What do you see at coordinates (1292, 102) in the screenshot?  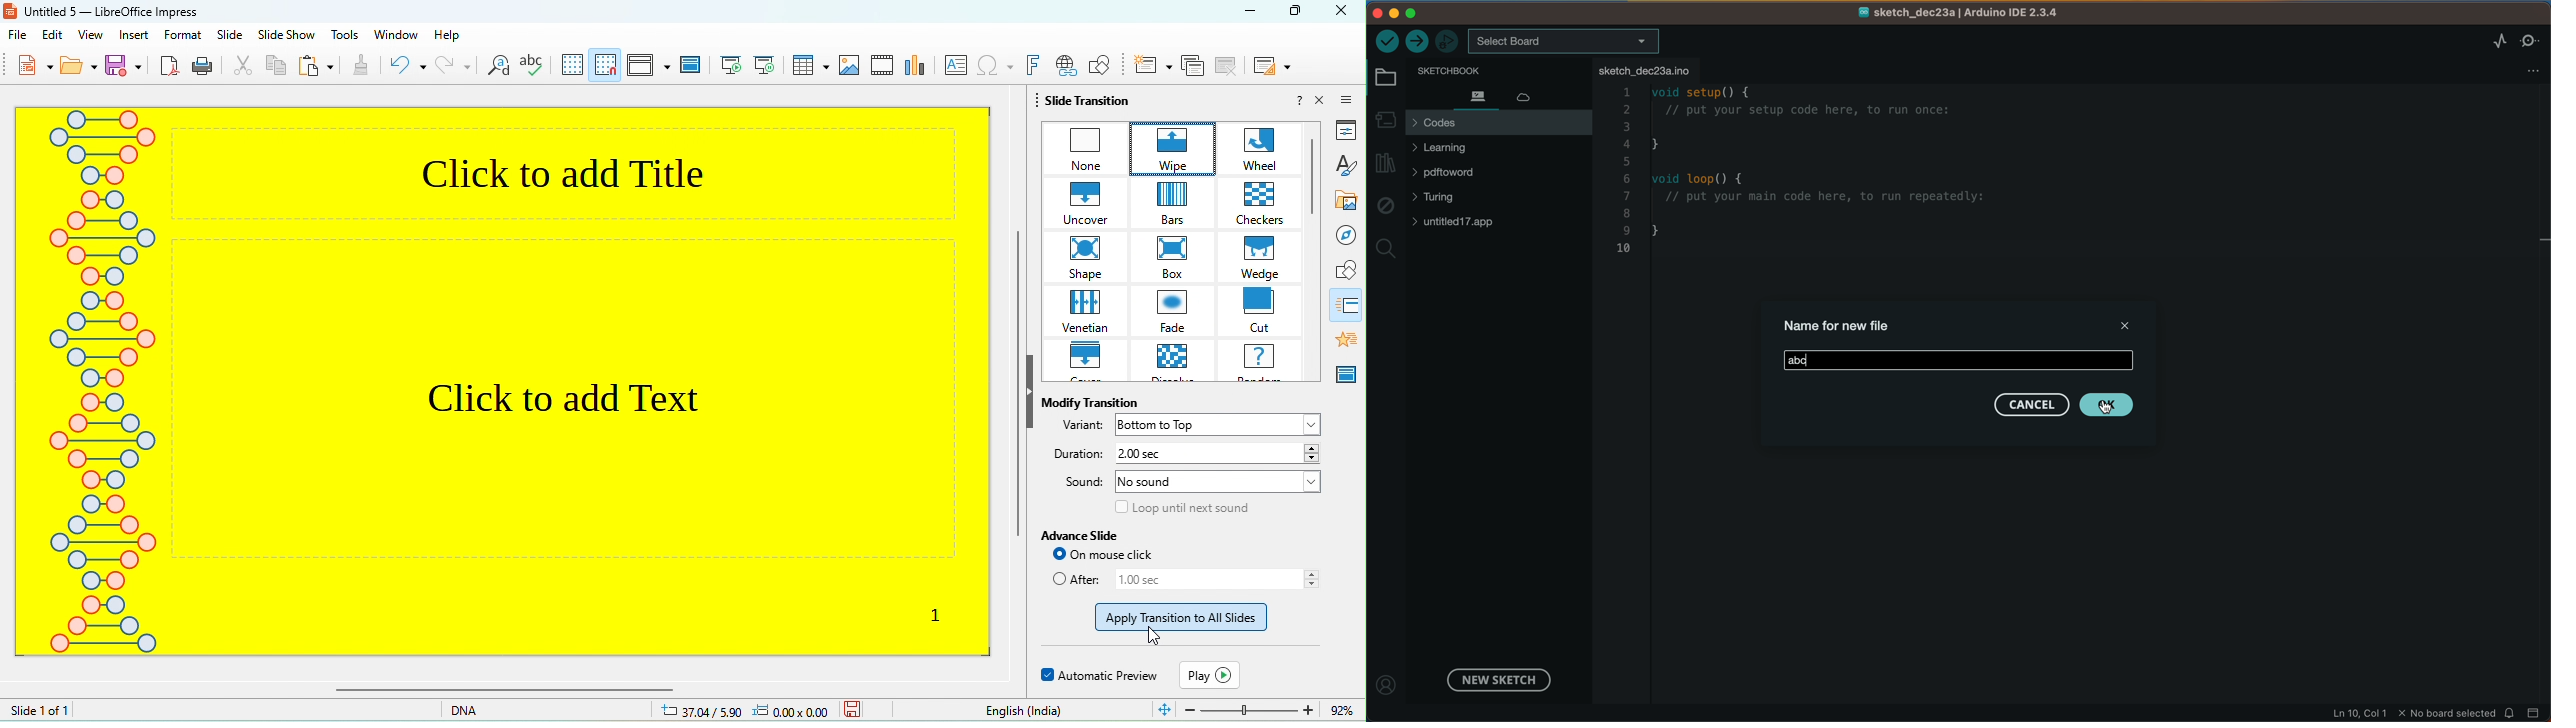 I see `?` at bounding box center [1292, 102].